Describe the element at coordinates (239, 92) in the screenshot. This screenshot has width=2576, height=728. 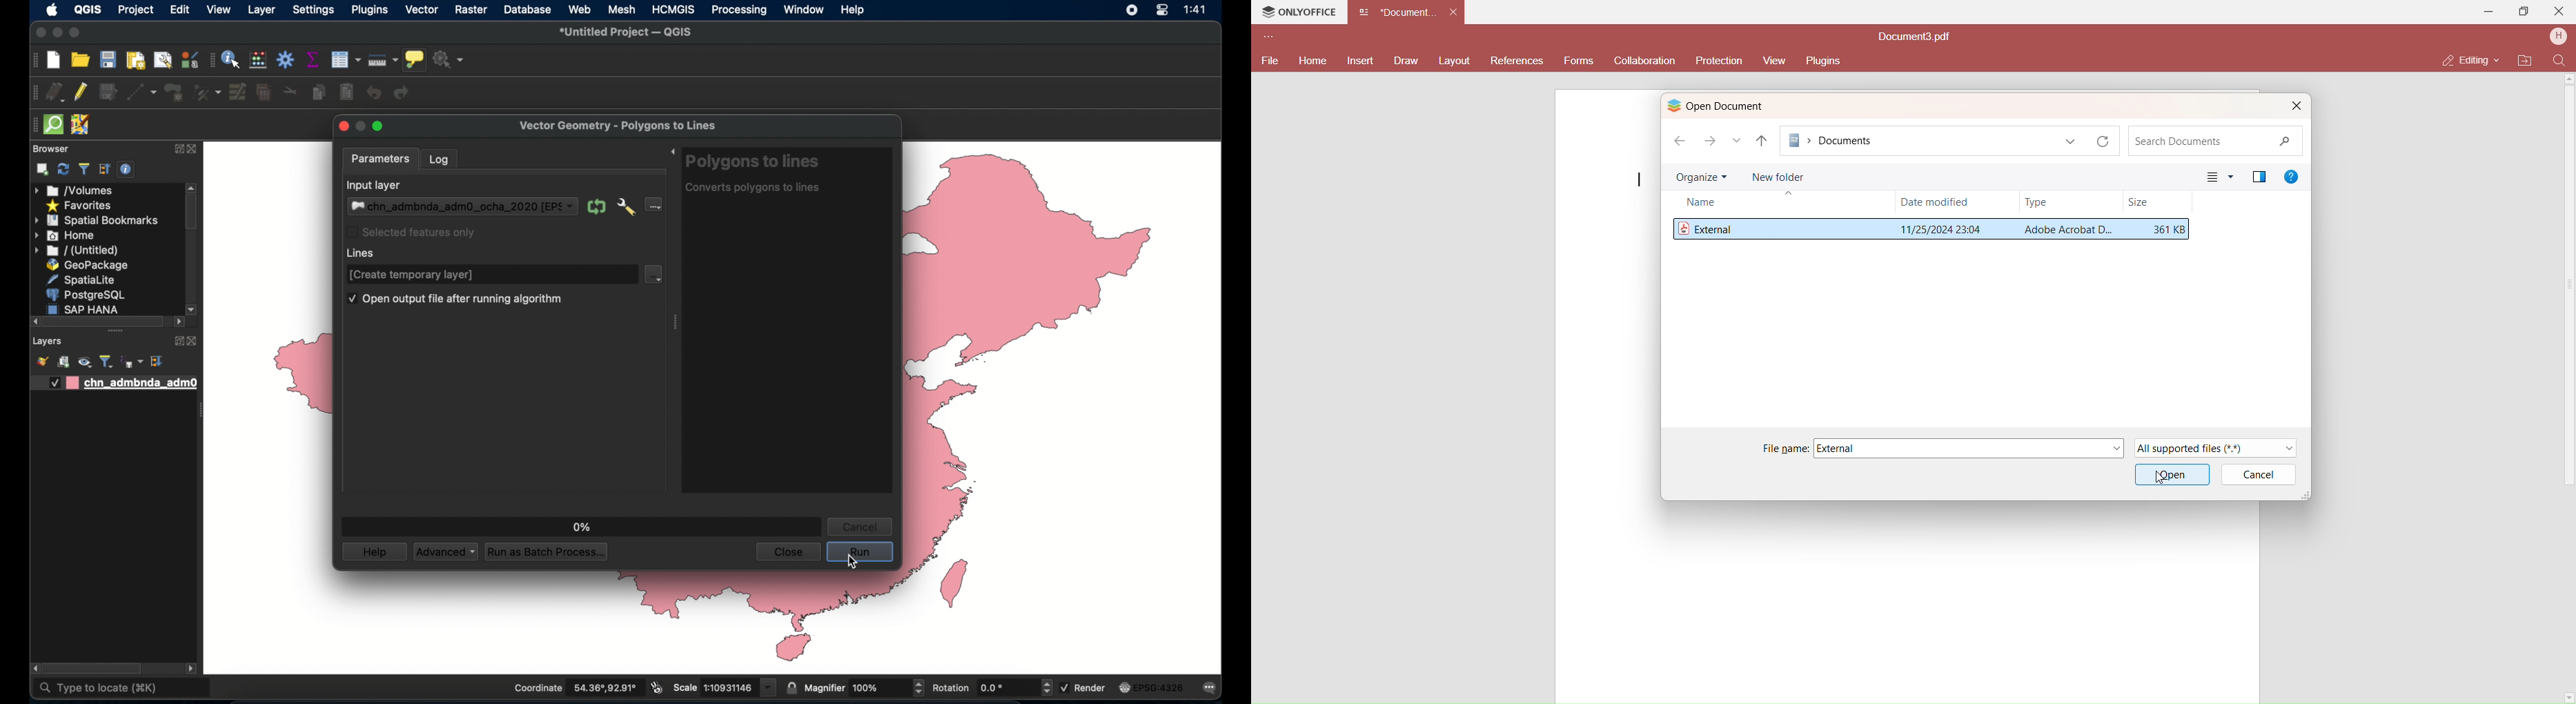
I see `modify attributes` at that location.